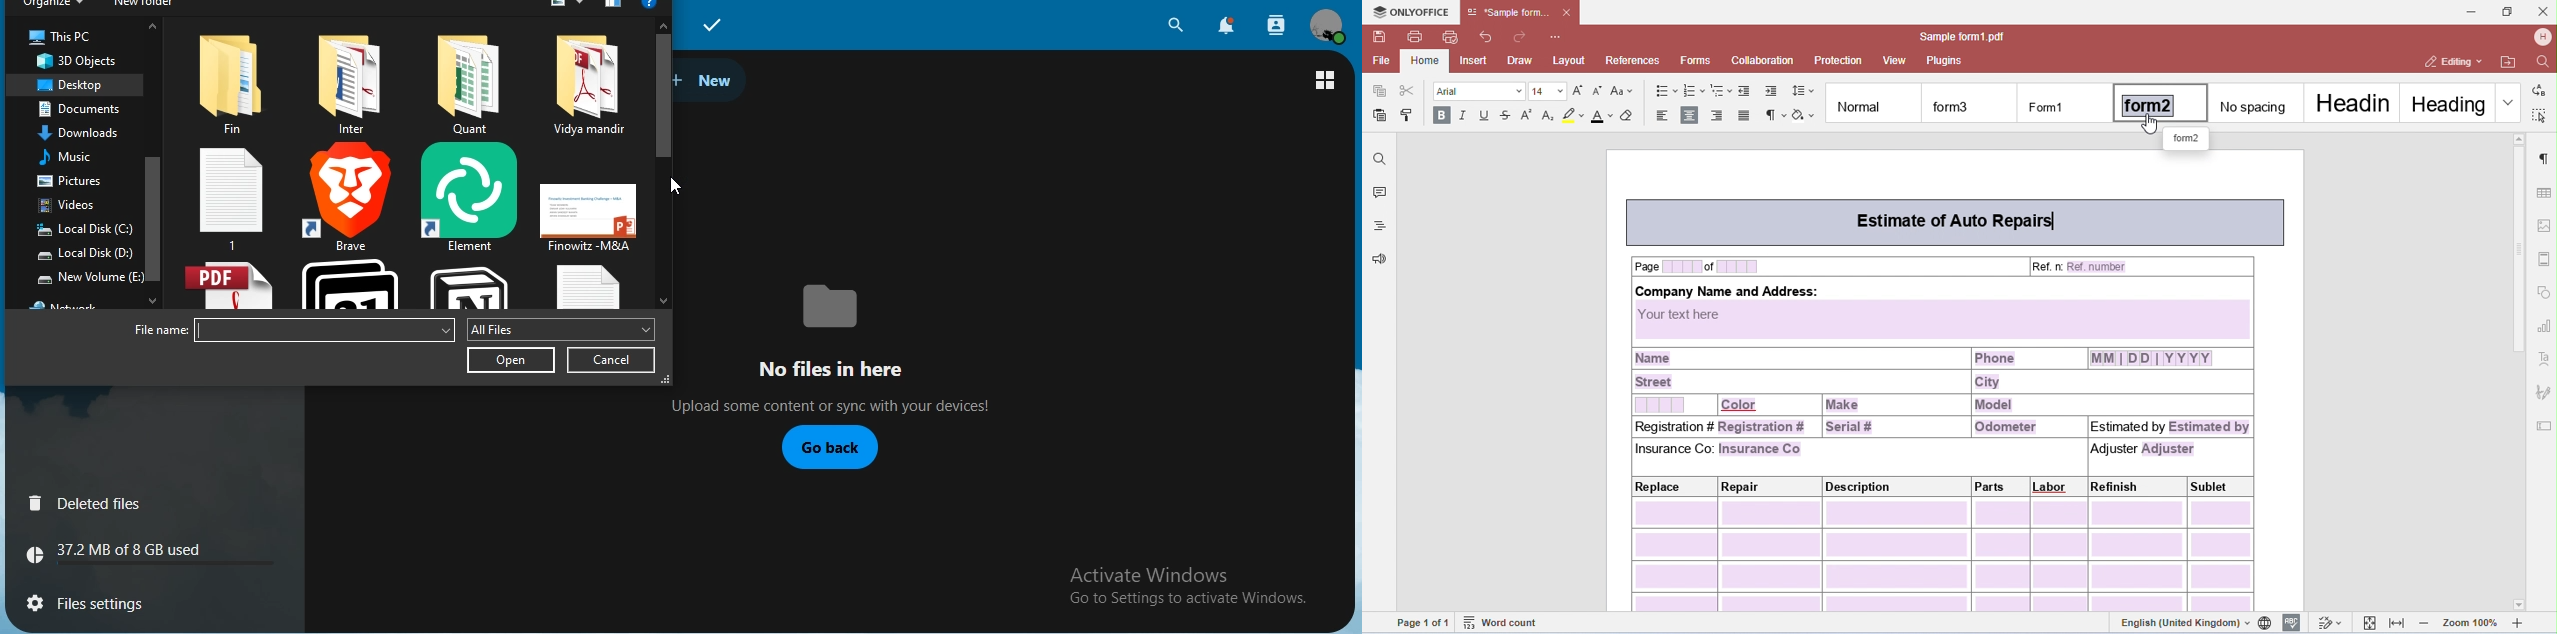 This screenshot has width=2576, height=644. I want to click on desktop, so click(70, 86).